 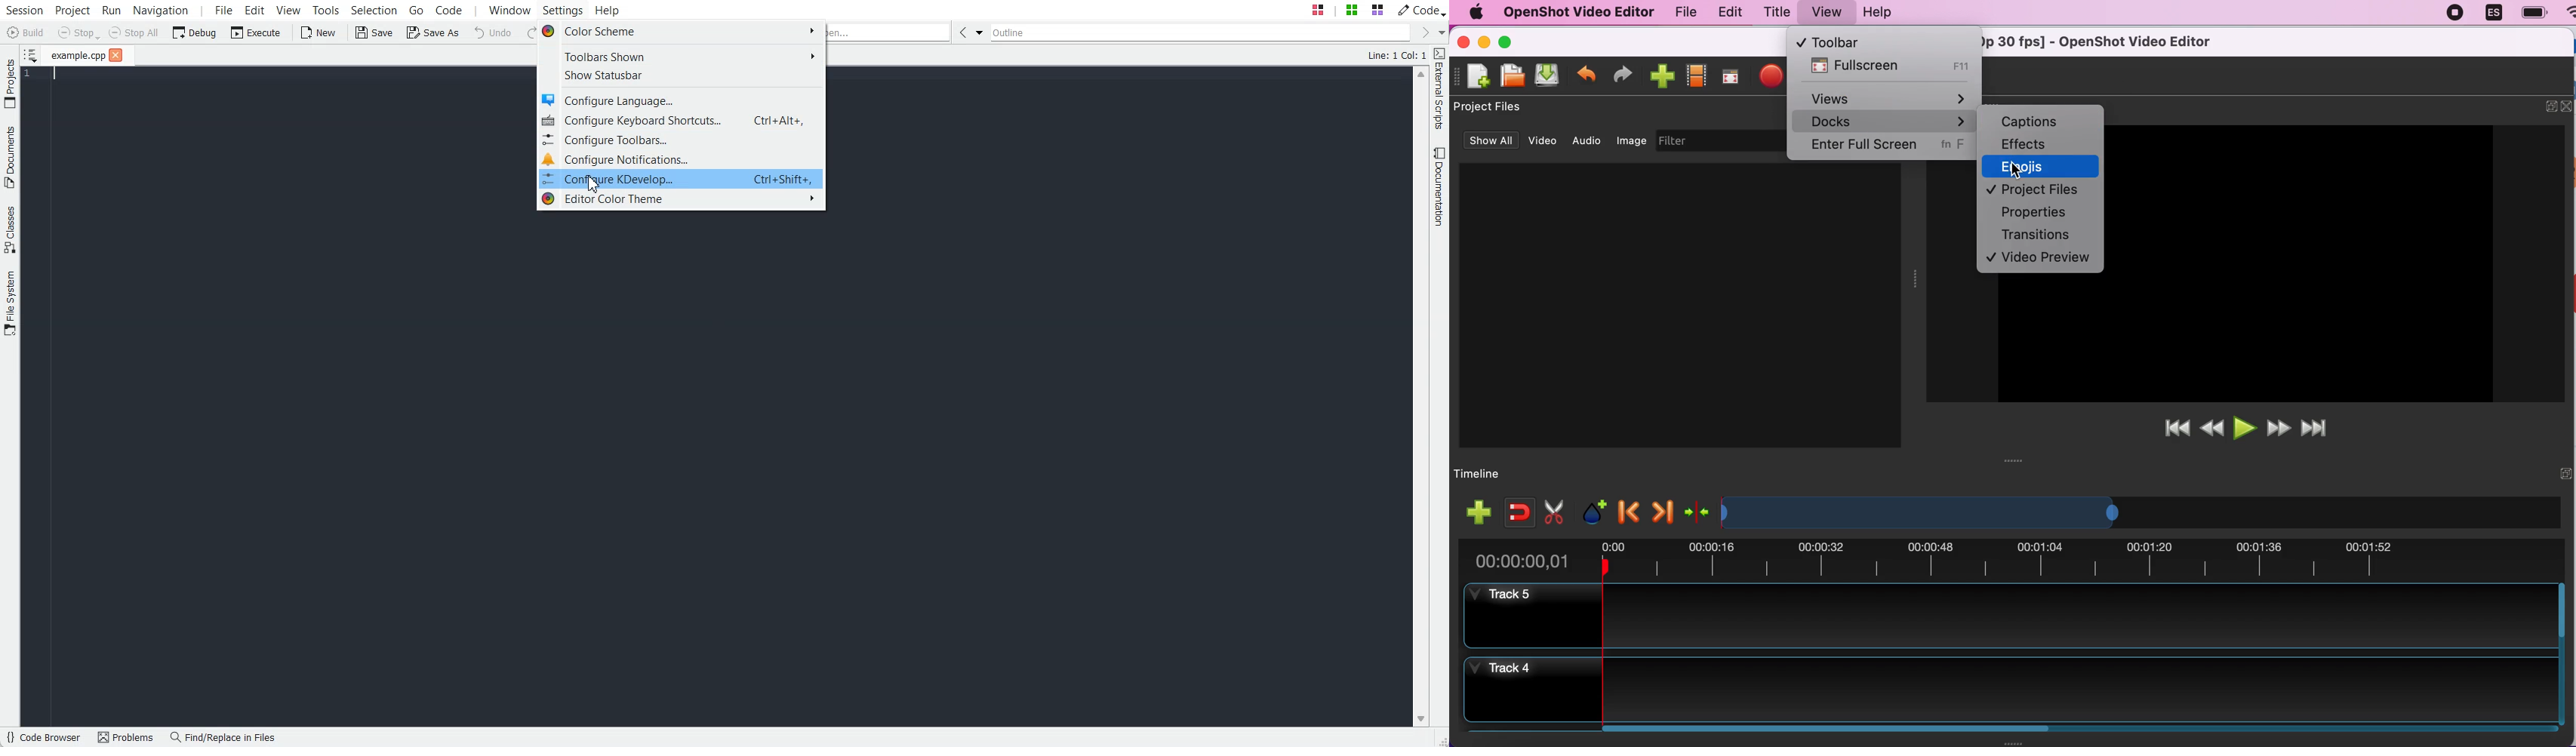 What do you see at coordinates (1574, 12) in the screenshot?
I see `openshot video editor` at bounding box center [1574, 12].